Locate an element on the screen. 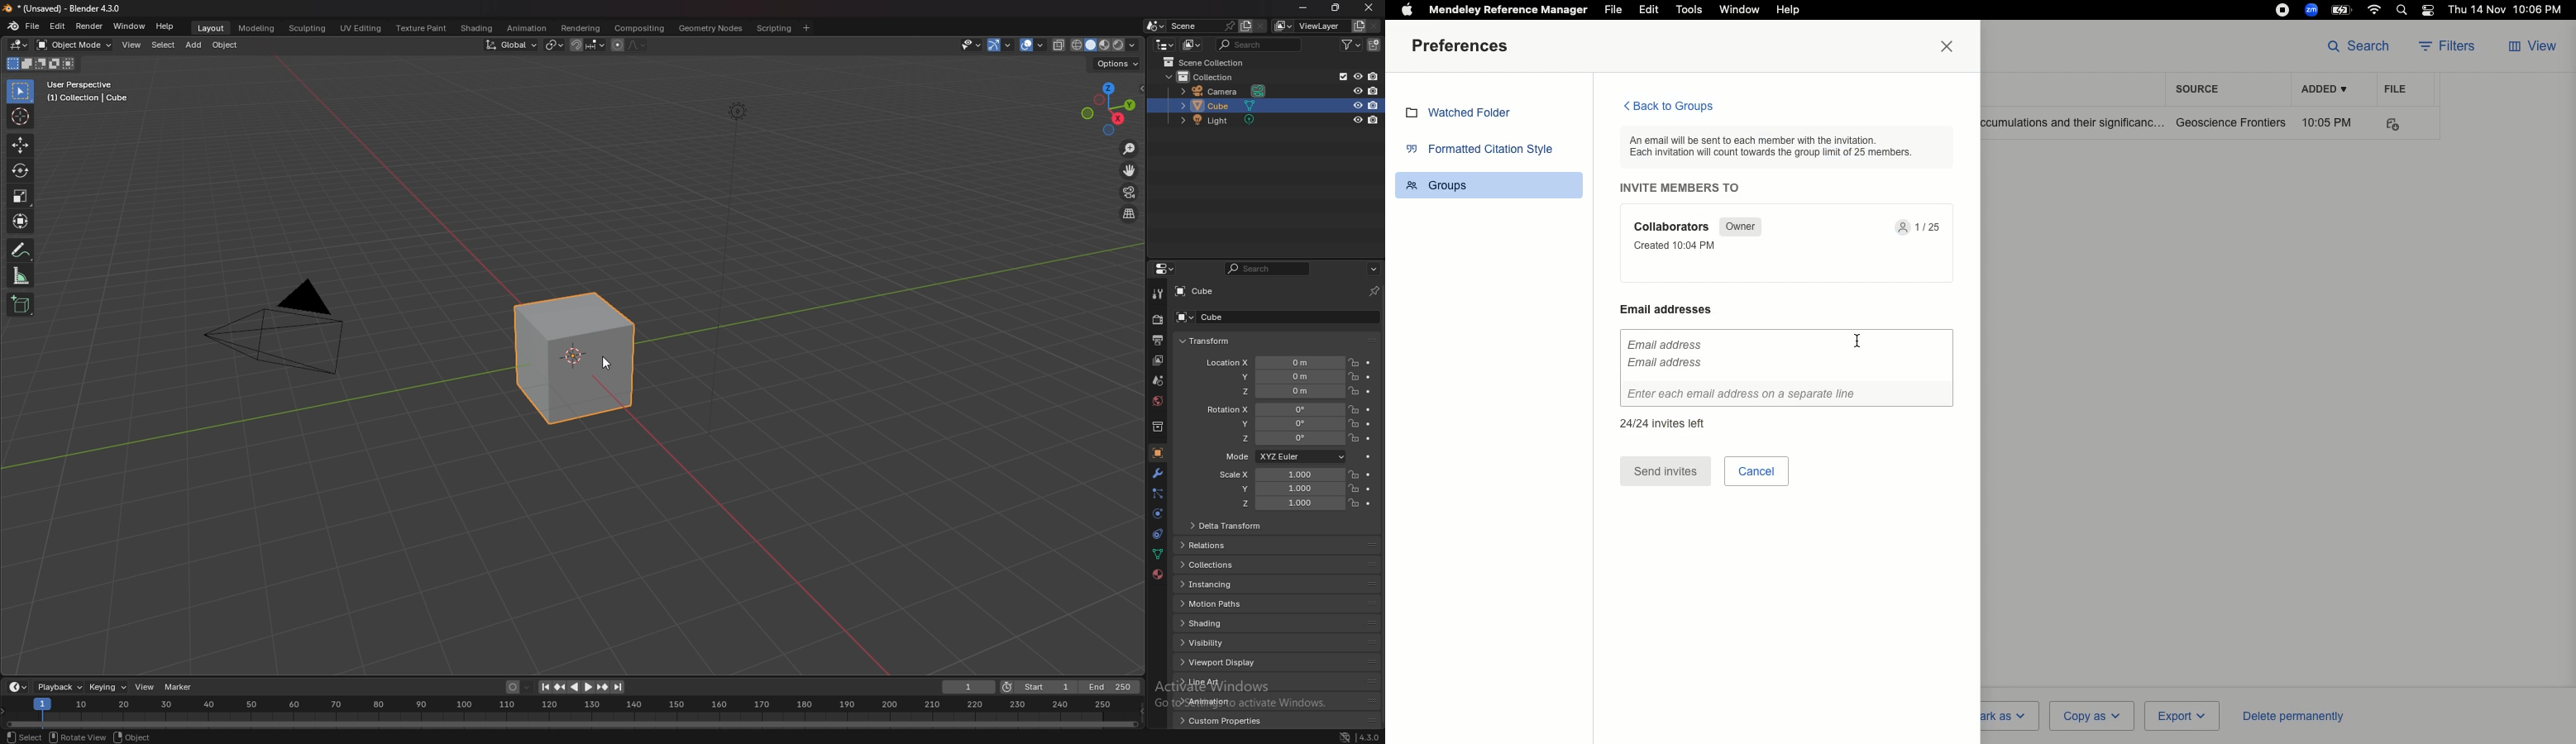 Image resolution: width=2576 pixels, height=756 pixels. animate property is located at coordinates (1369, 438).